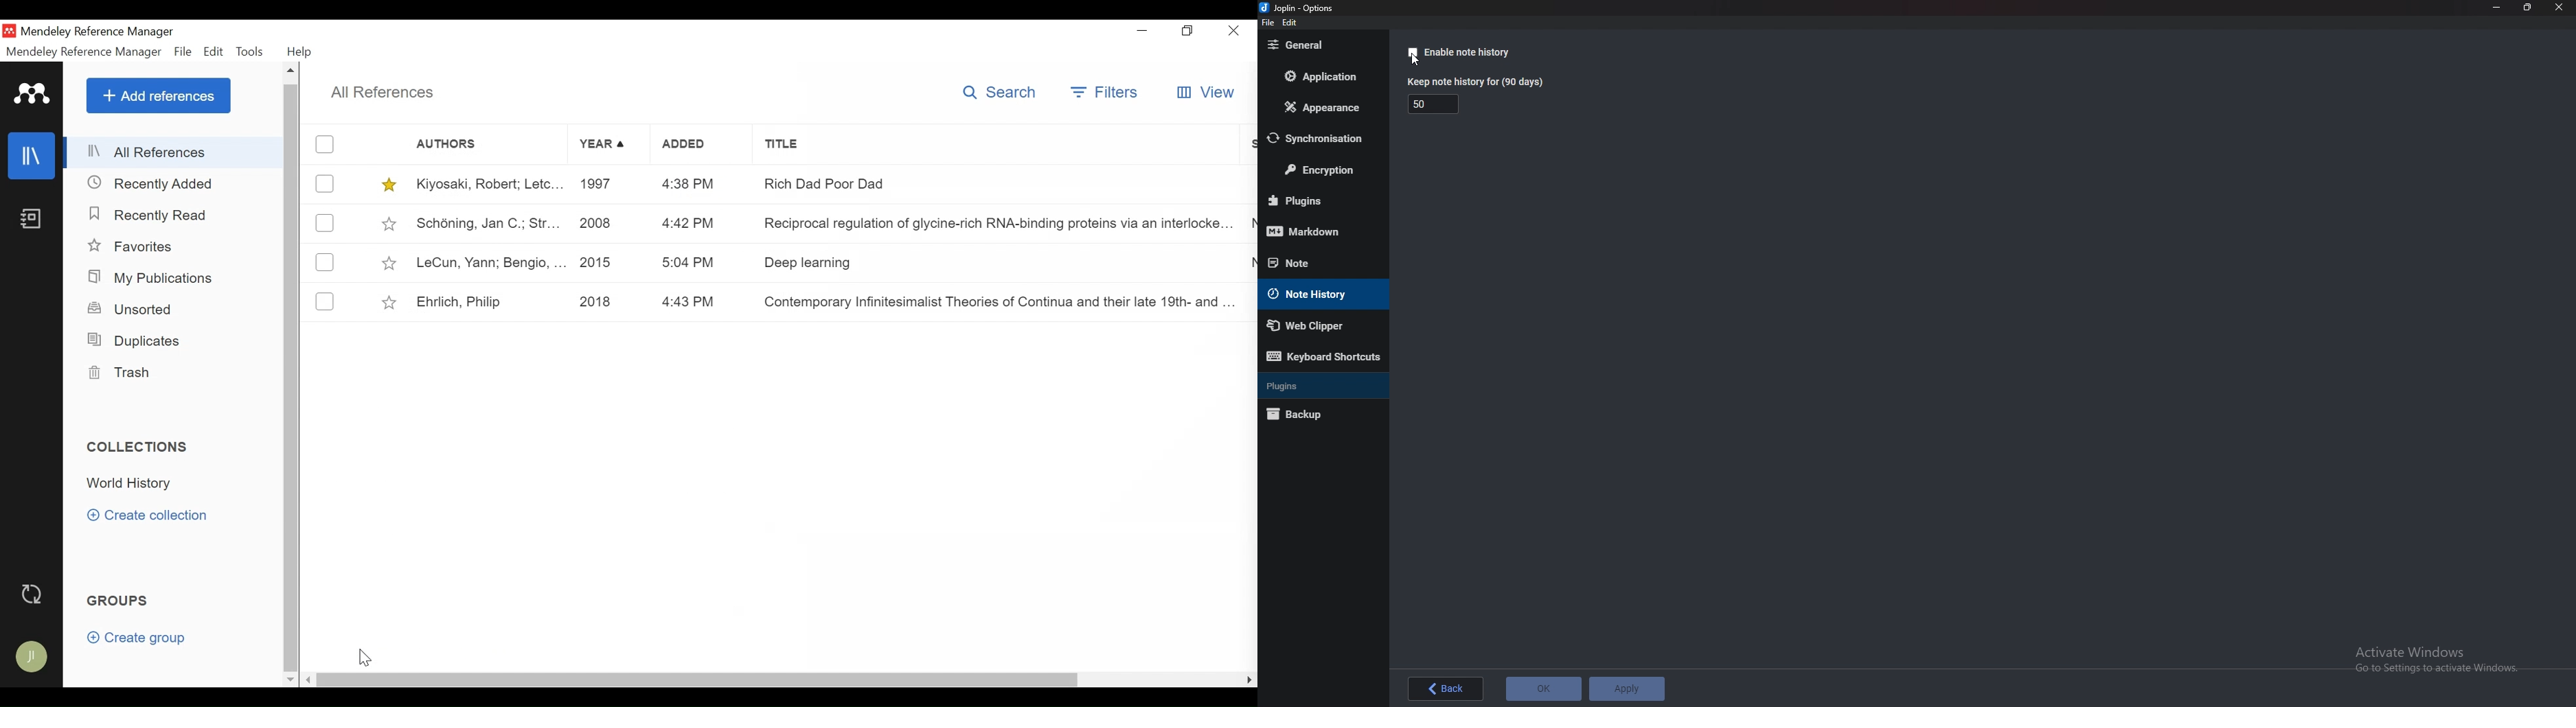  Describe the element at coordinates (1321, 46) in the screenshot. I see `General` at that location.